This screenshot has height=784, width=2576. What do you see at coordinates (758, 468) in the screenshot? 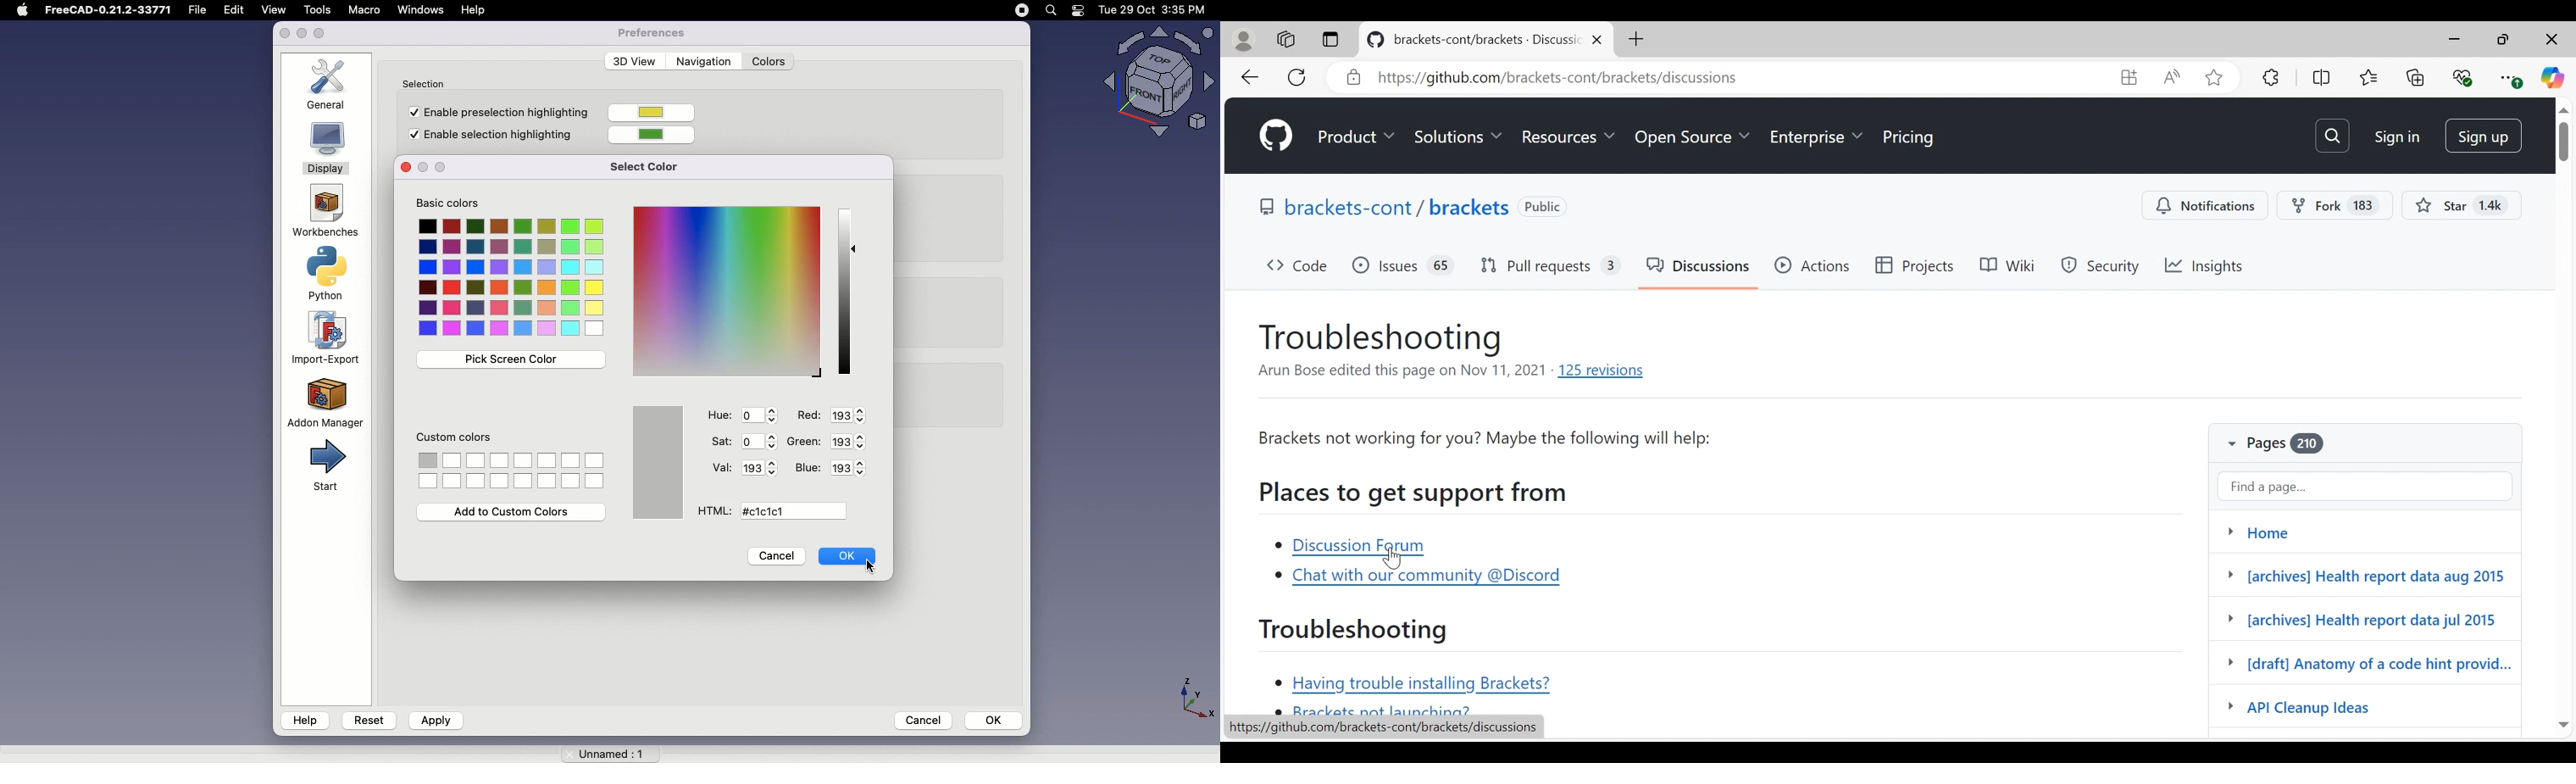
I see `193` at bounding box center [758, 468].